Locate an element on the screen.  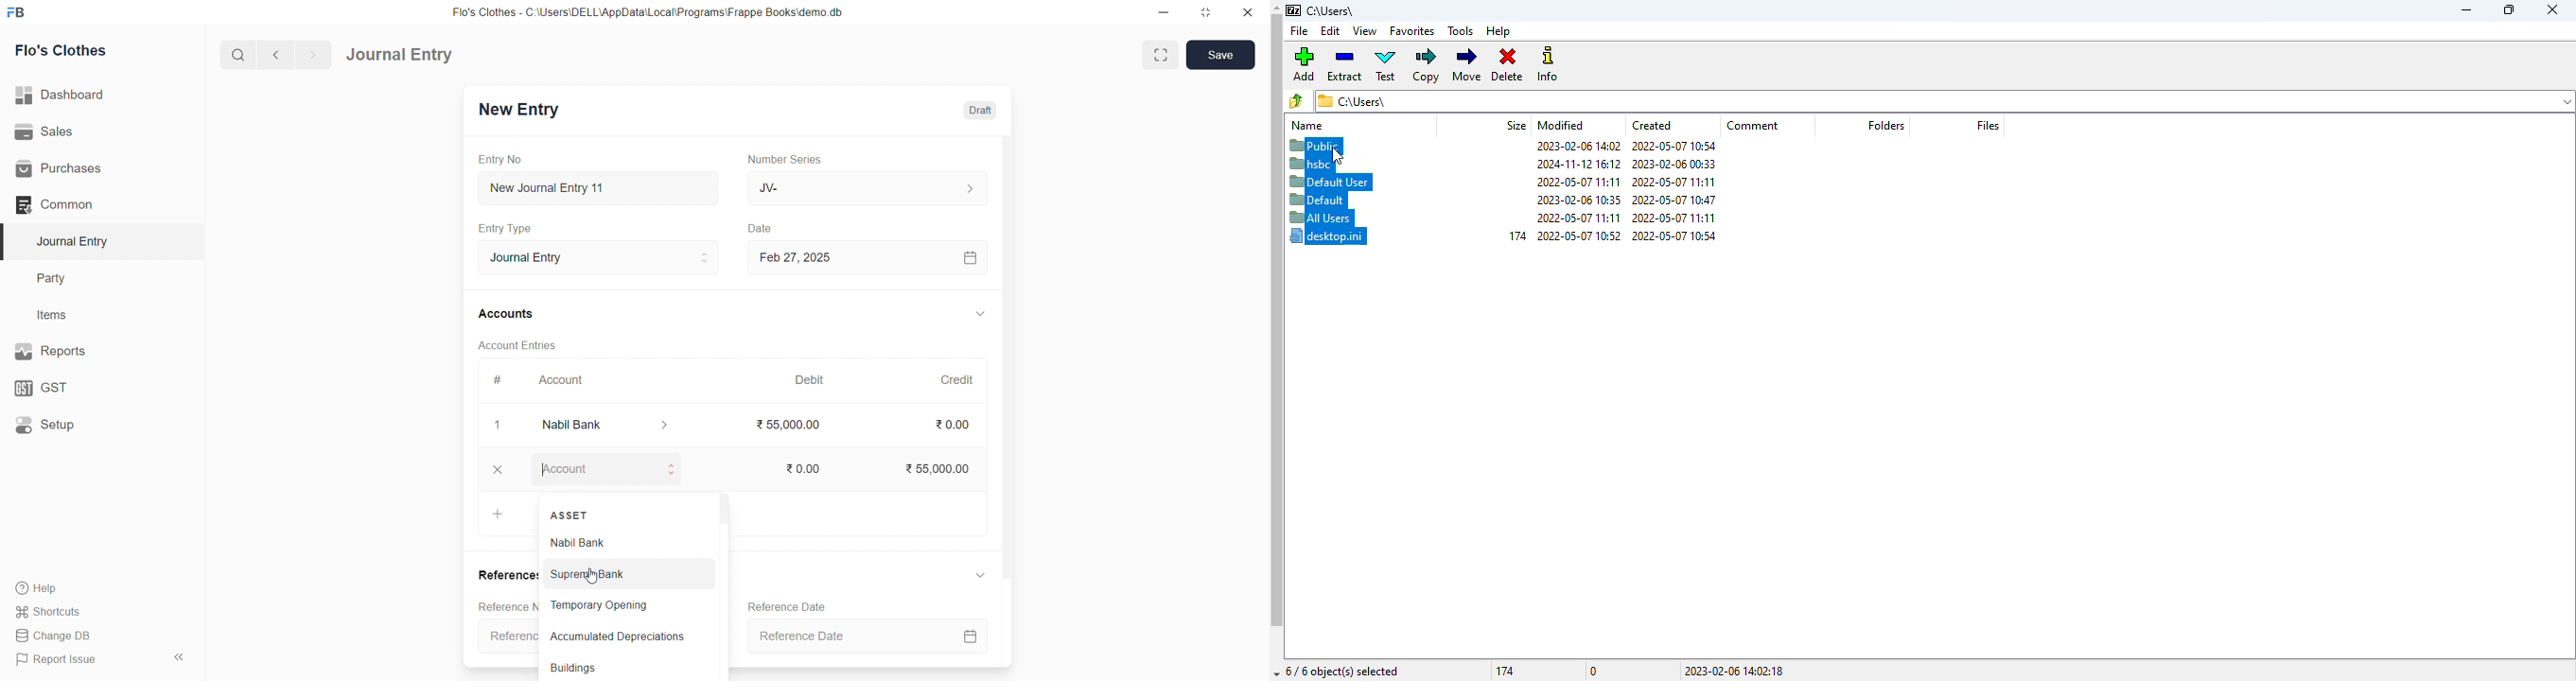
logo is located at coordinates (21, 11).